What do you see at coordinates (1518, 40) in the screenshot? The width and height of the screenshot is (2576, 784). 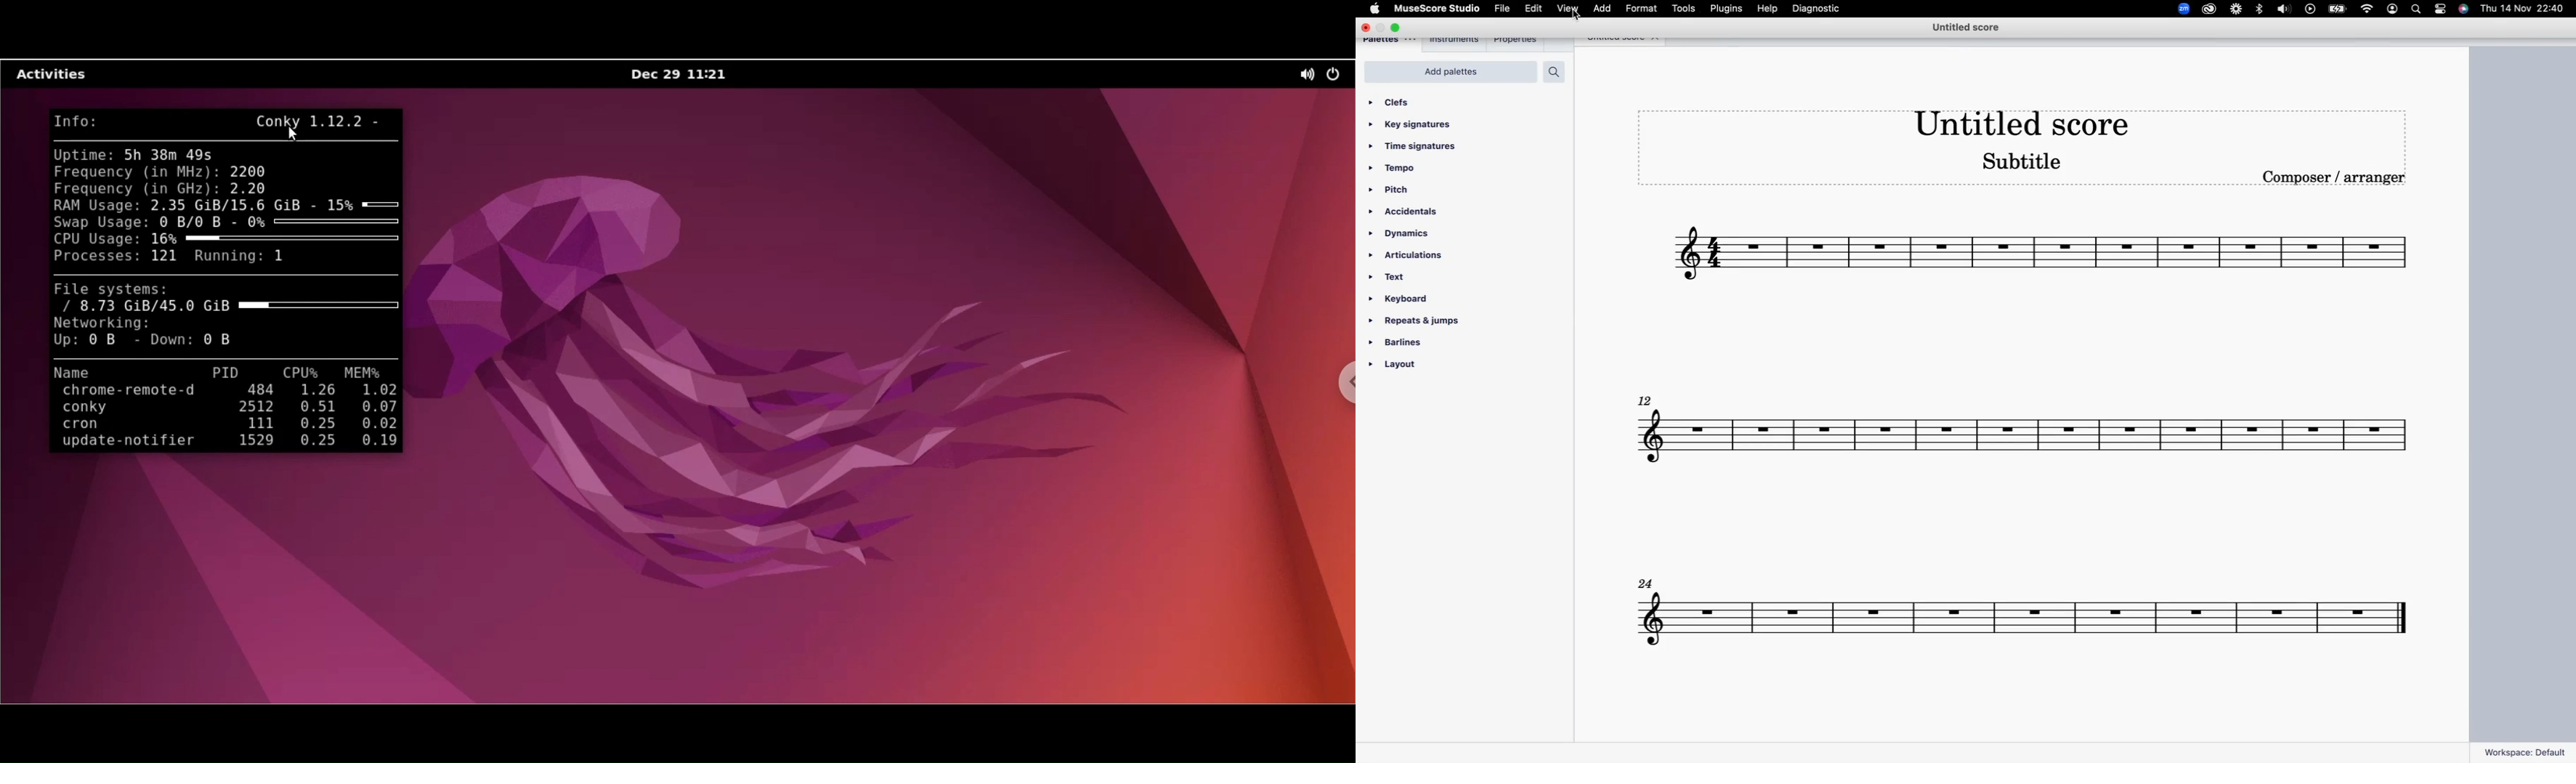 I see `properties` at bounding box center [1518, 40].